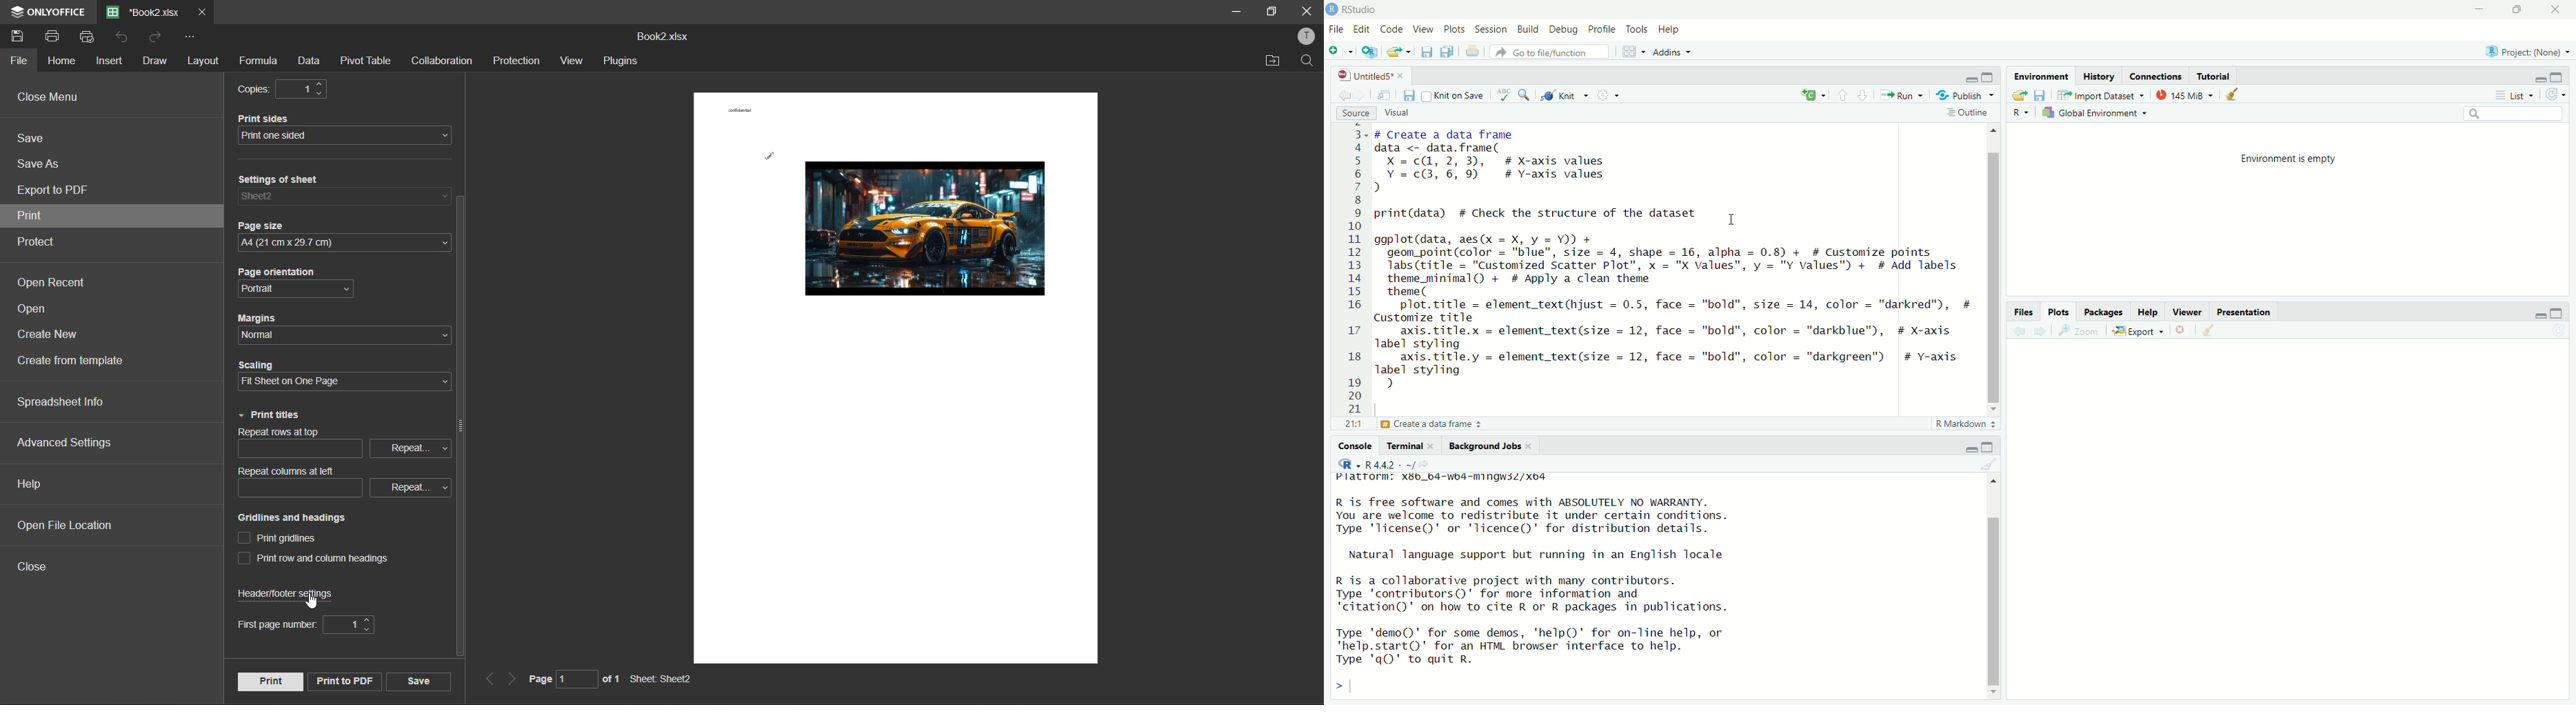 The height and width of the screenshot is (728, 2576). Describe the element at coordinates (2134, 331) in the screenshot. I see `Export ` at that location.